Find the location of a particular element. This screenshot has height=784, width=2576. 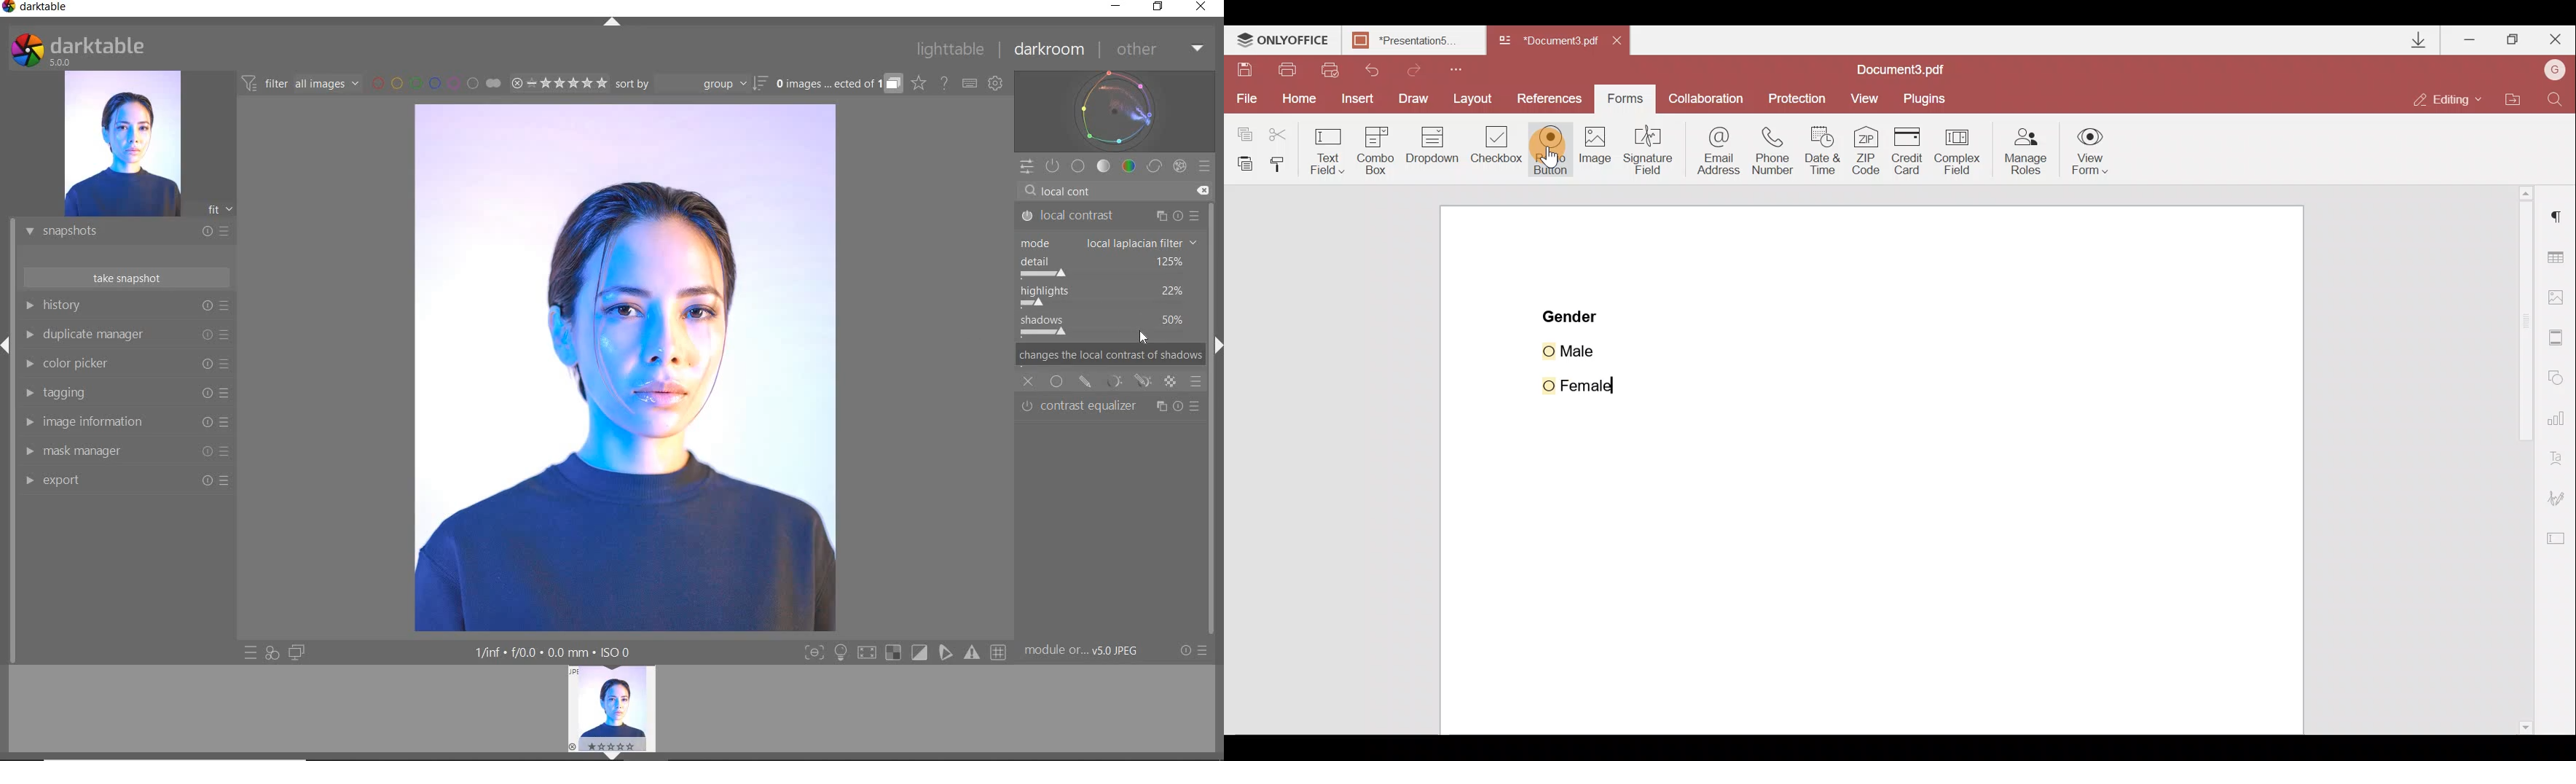

Manage roles is located at coordinates (2022, 151).